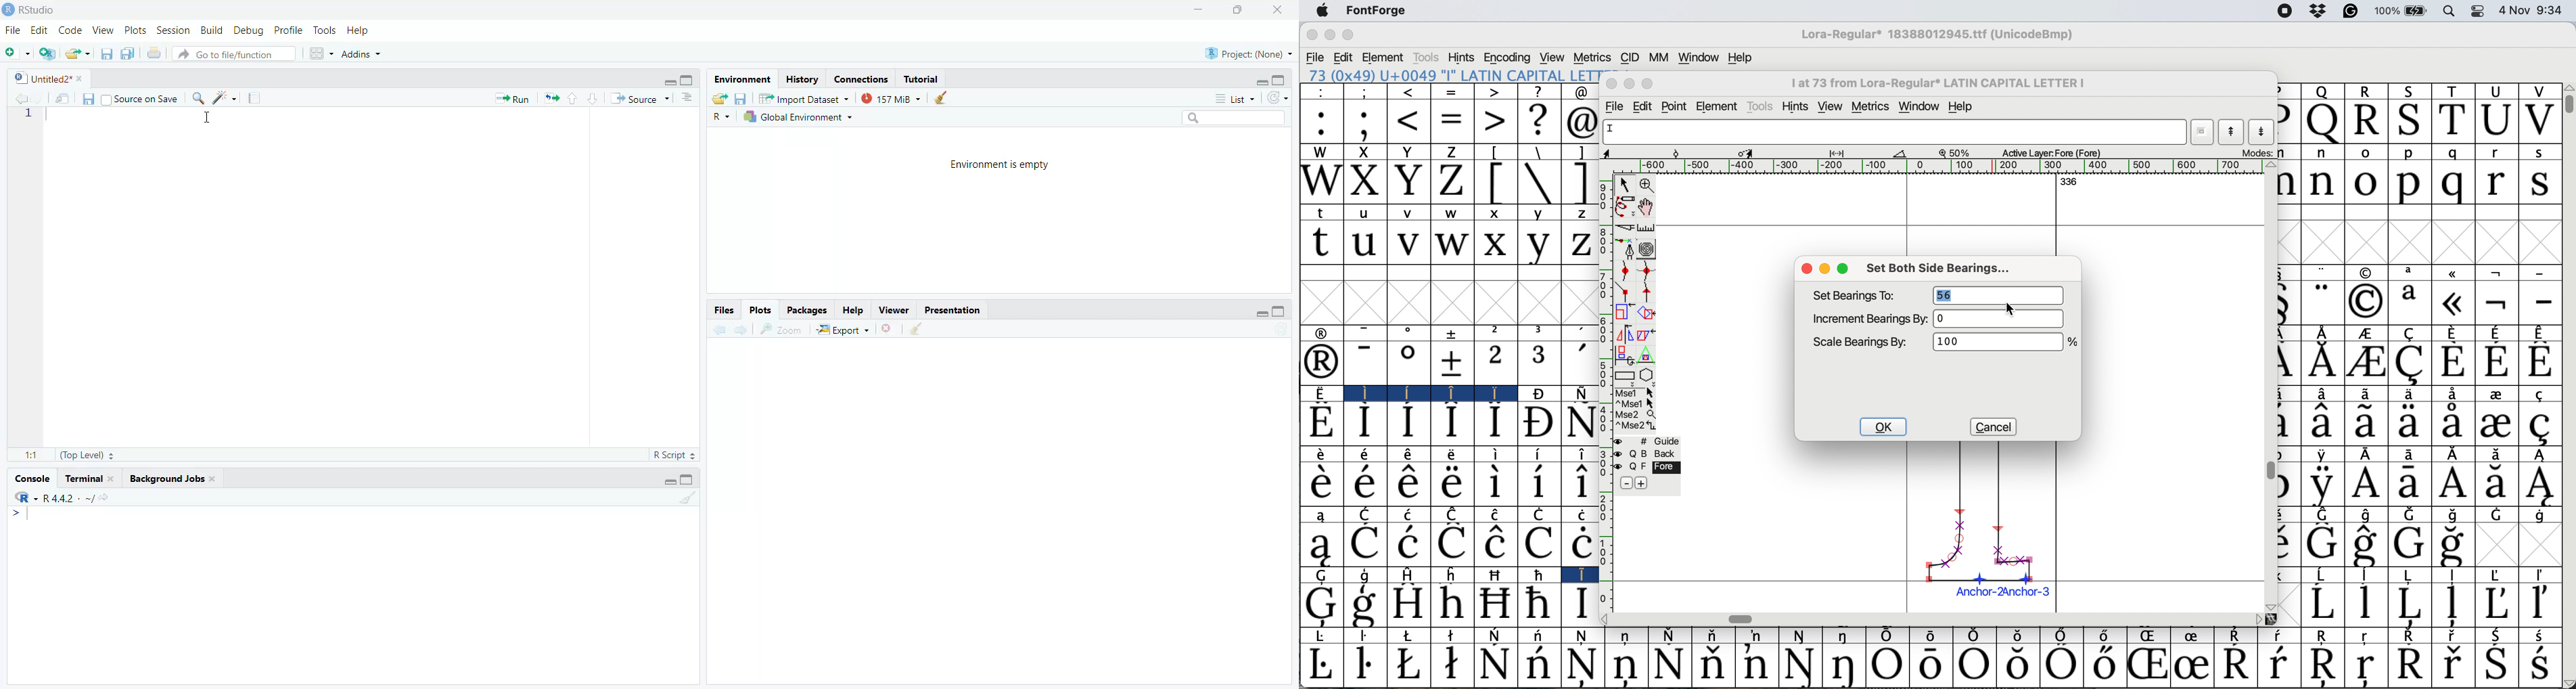 The image size is (2576, 700). What do you see at coordinates (175, 29) in the screenshot?
I see `Session` at bounding box center [175, 29].